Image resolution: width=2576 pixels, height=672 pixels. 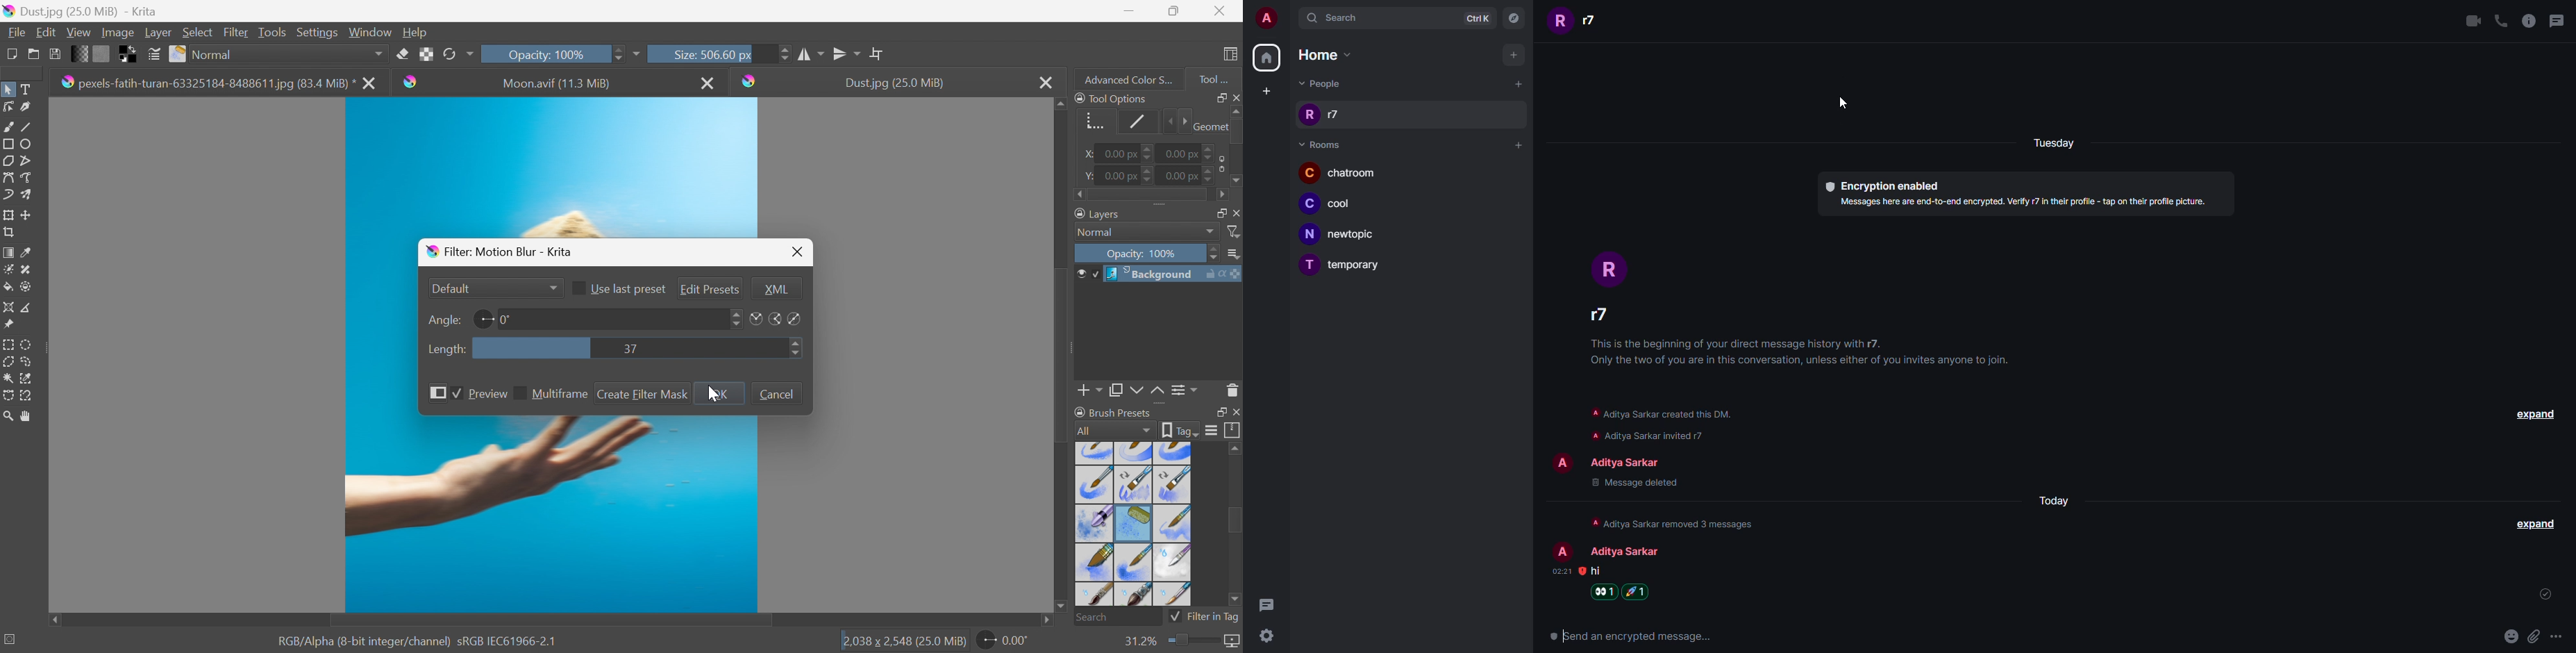 What do you see at coordinates (416, 32) in the screenshot?
I see `Help` at bounding box center [416, 32].